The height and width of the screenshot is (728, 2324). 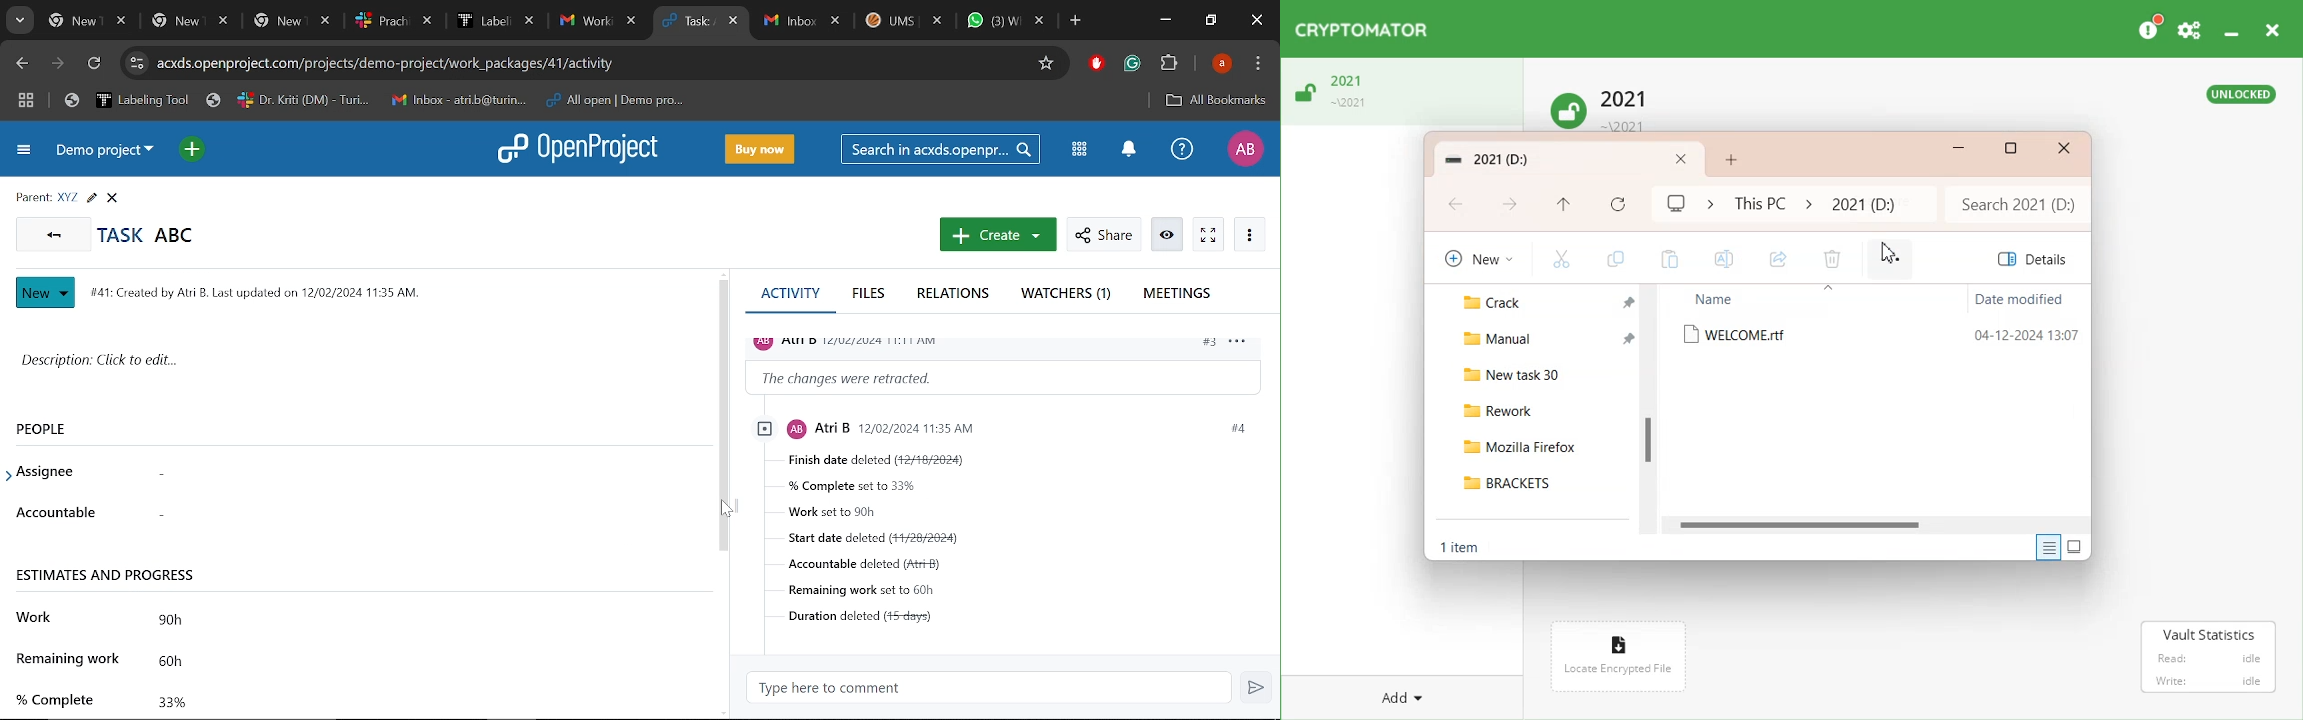 I want to click on Folder, so click(x=1539, y=162).